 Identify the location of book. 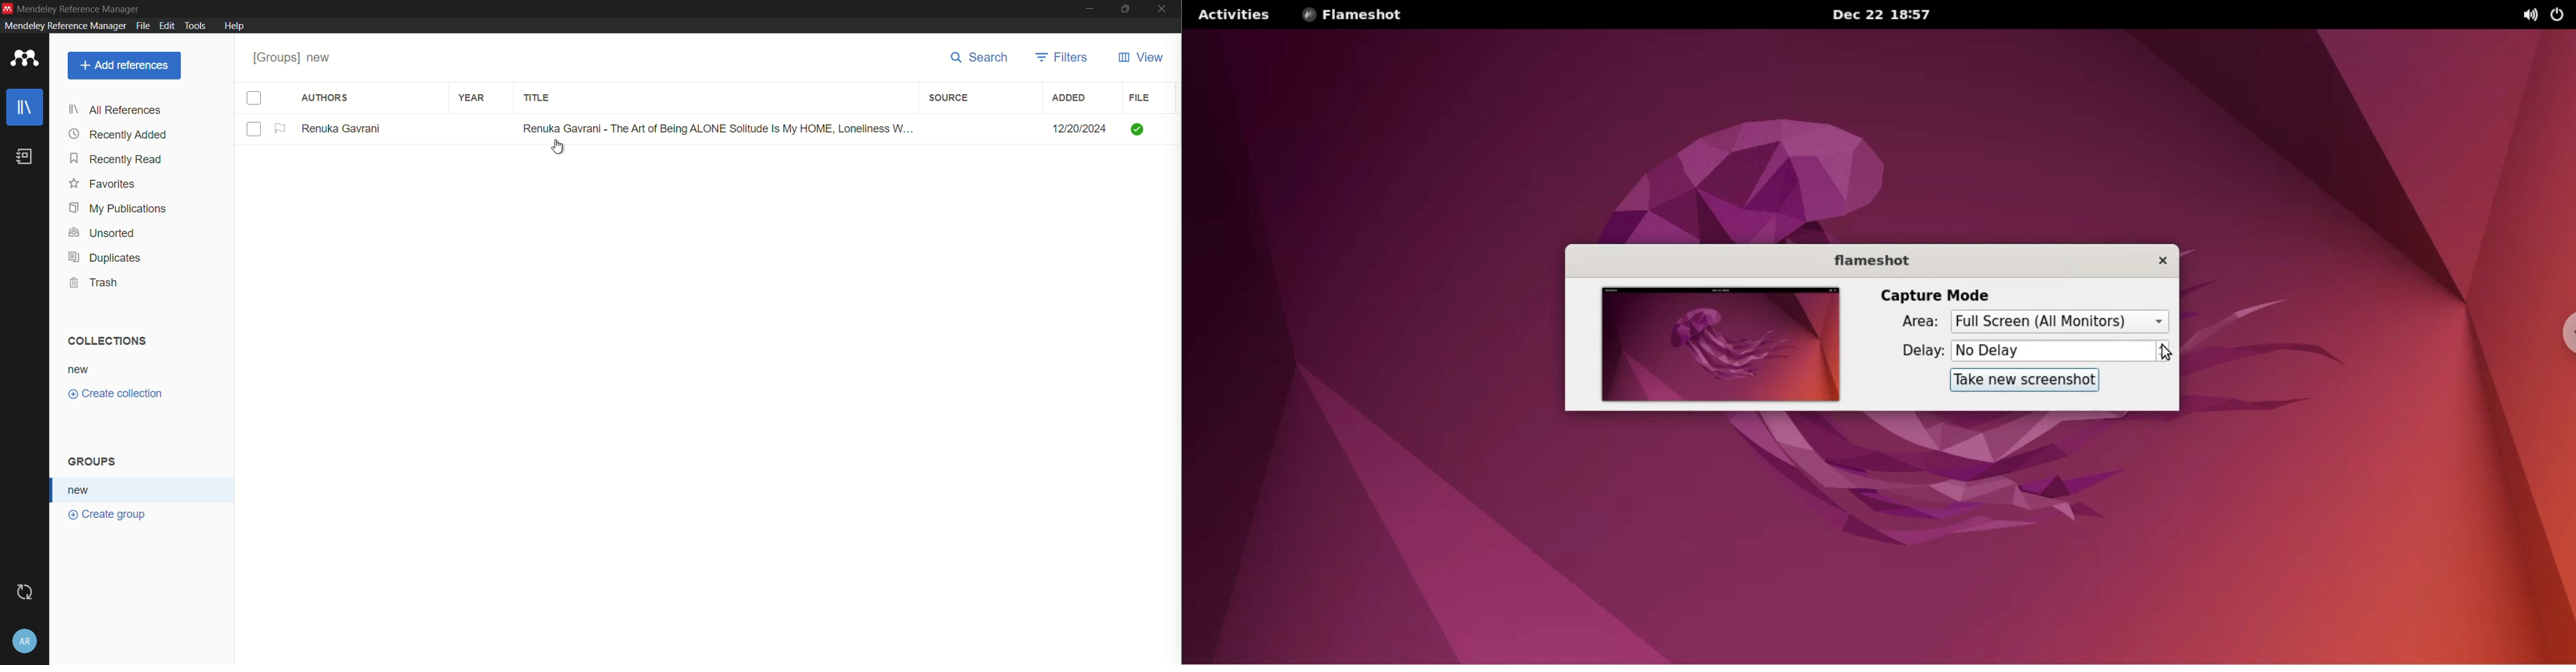
(25, 156).